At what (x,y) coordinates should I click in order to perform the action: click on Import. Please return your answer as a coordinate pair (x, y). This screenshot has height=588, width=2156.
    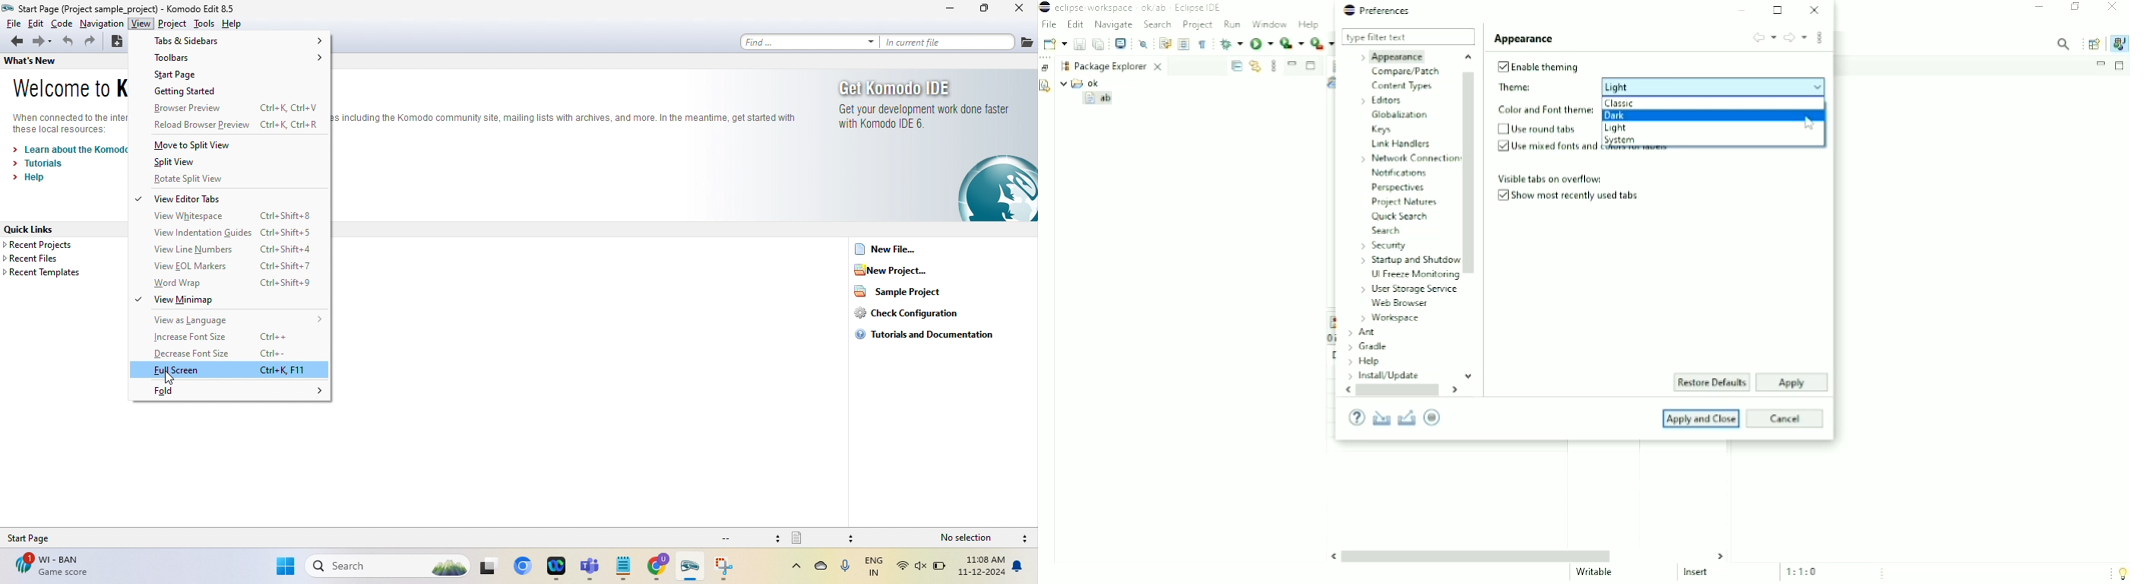
    Looking at the image, I should click on (1381, 418).